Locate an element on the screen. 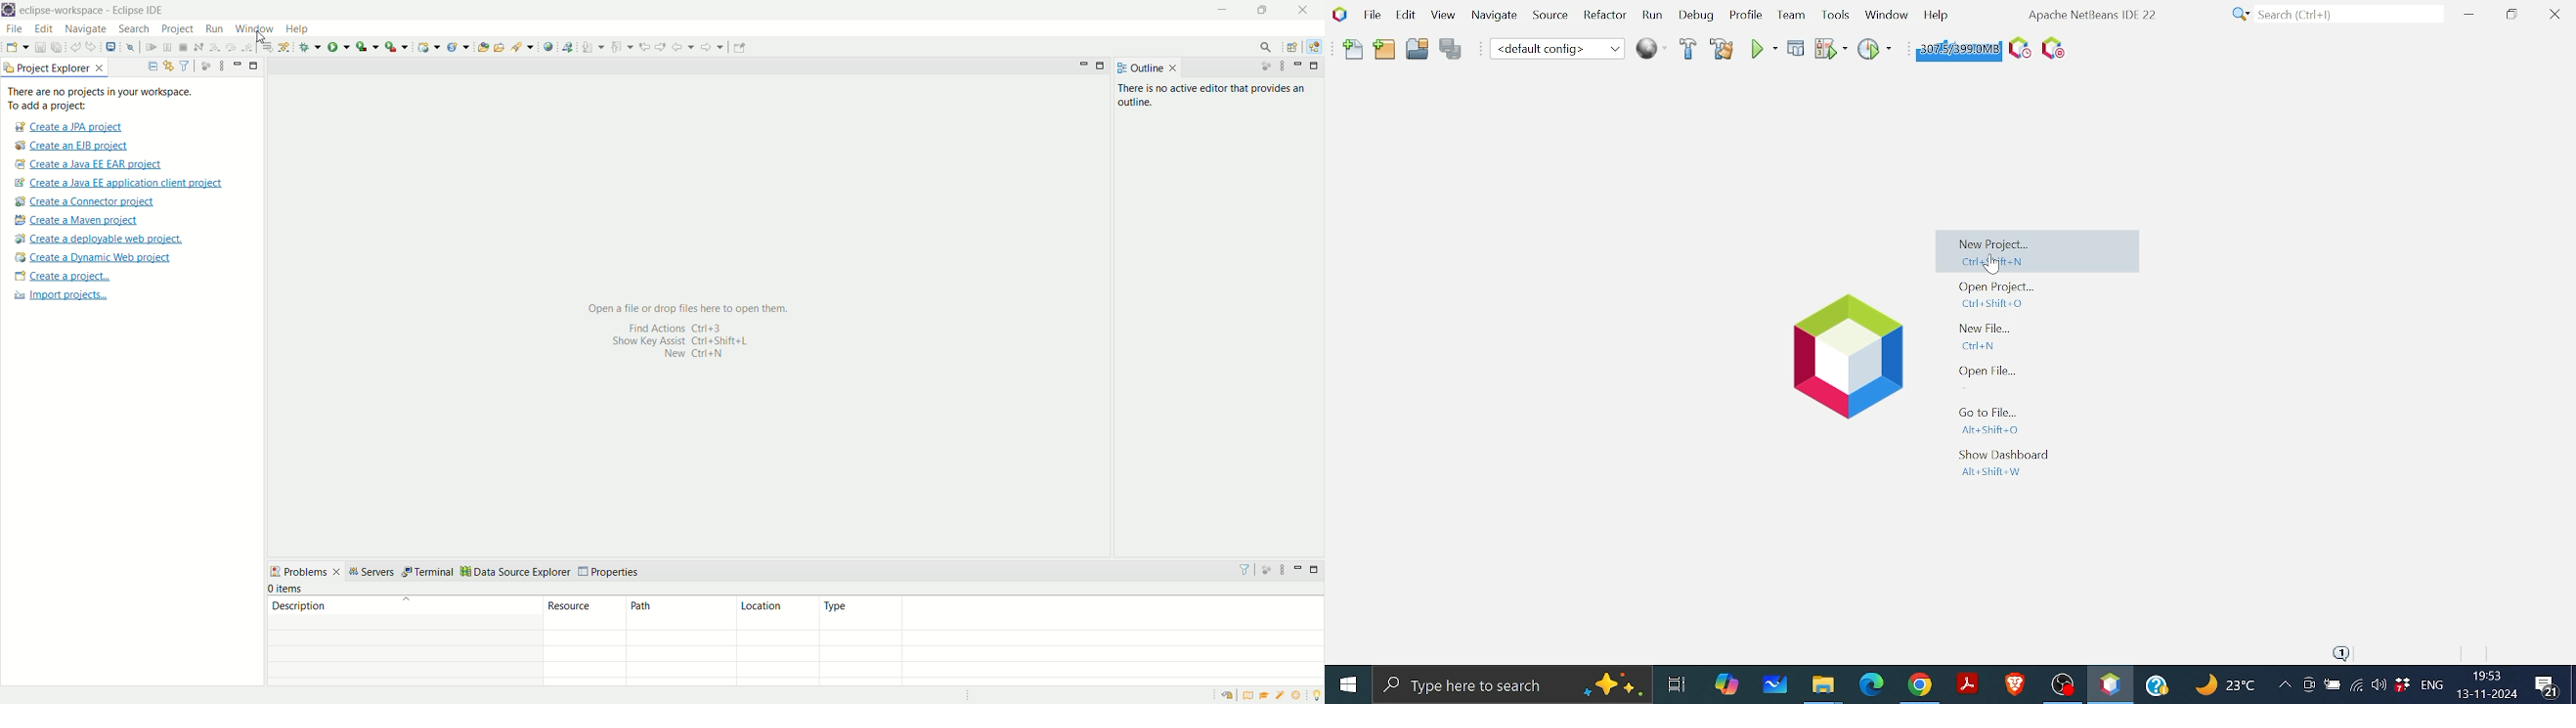 This screenshot has width=2576, height=728. samples is located at coordinates (1282, 695).